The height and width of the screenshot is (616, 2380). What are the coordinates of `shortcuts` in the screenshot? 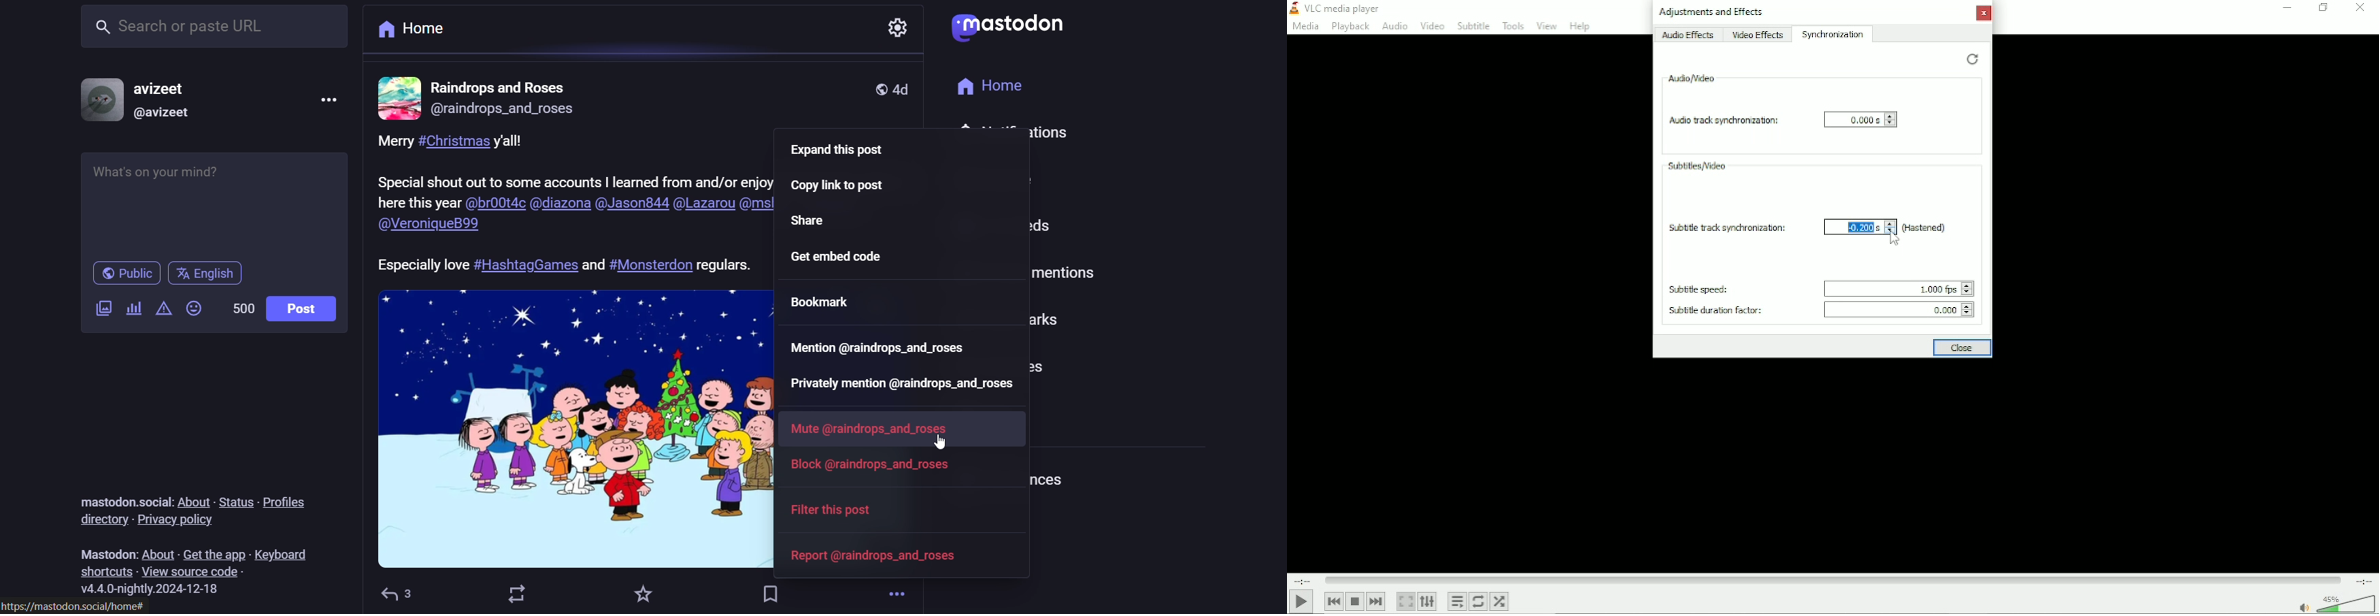 It's located at (101, 570).